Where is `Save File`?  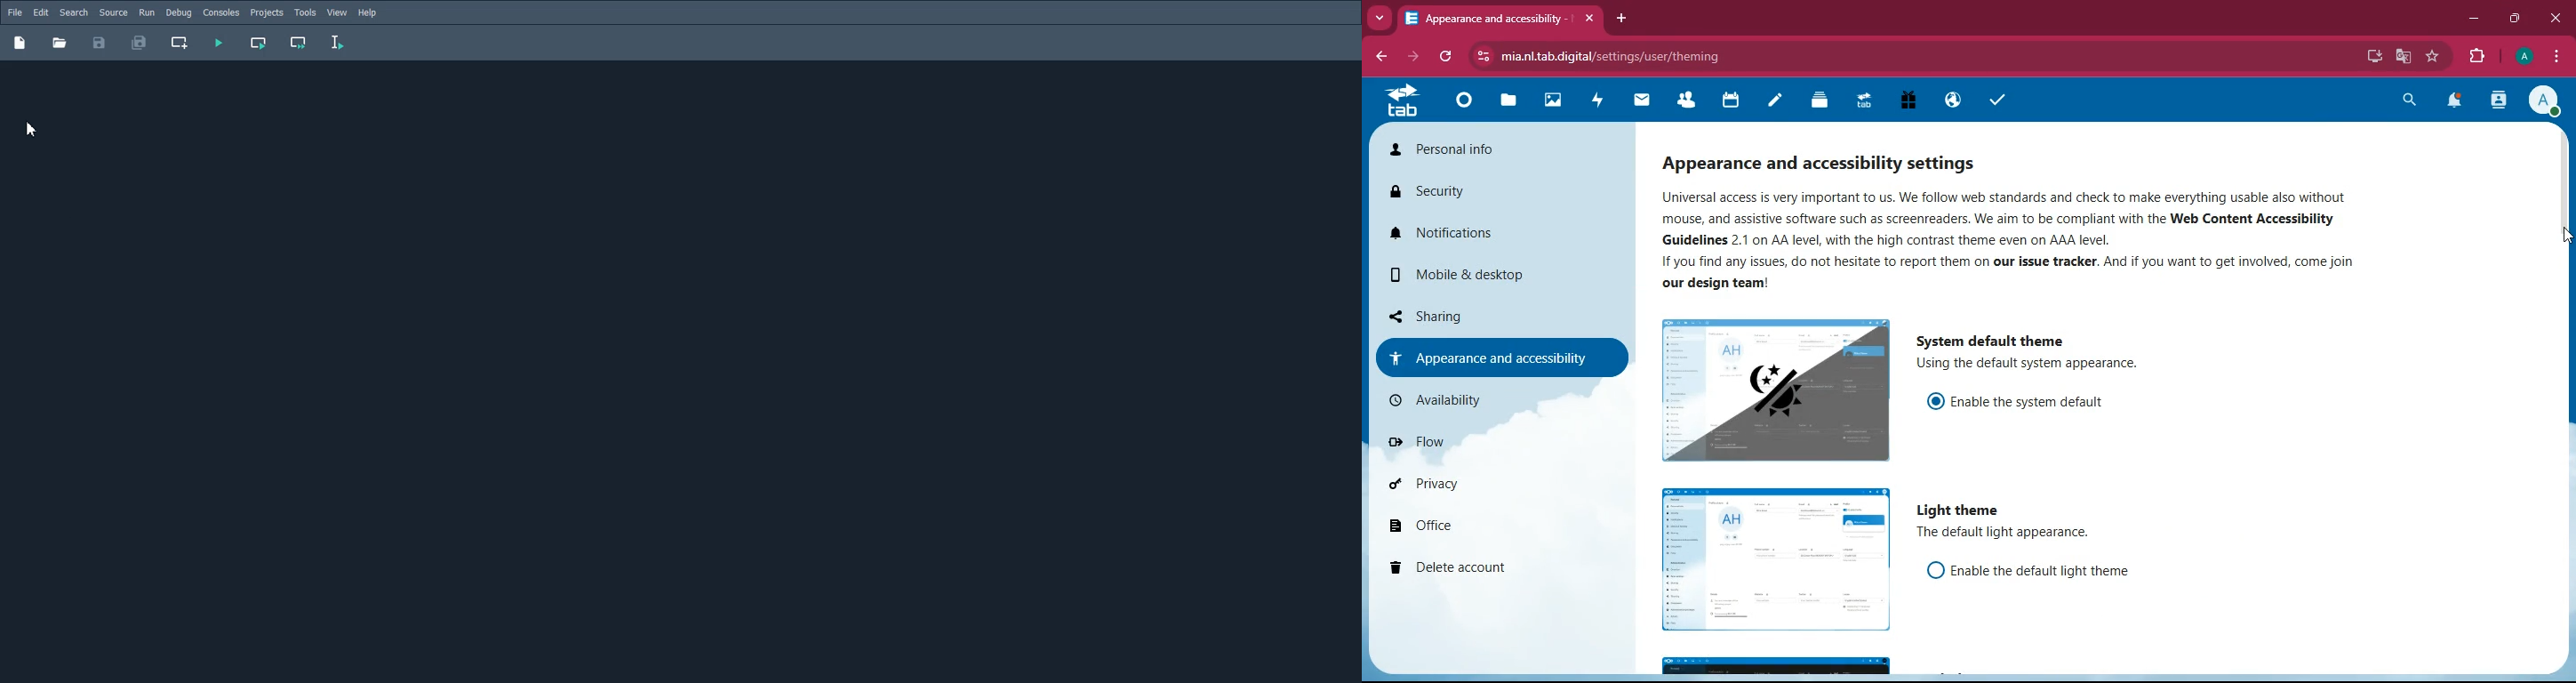 Save File is located at coordinates (99, 43).